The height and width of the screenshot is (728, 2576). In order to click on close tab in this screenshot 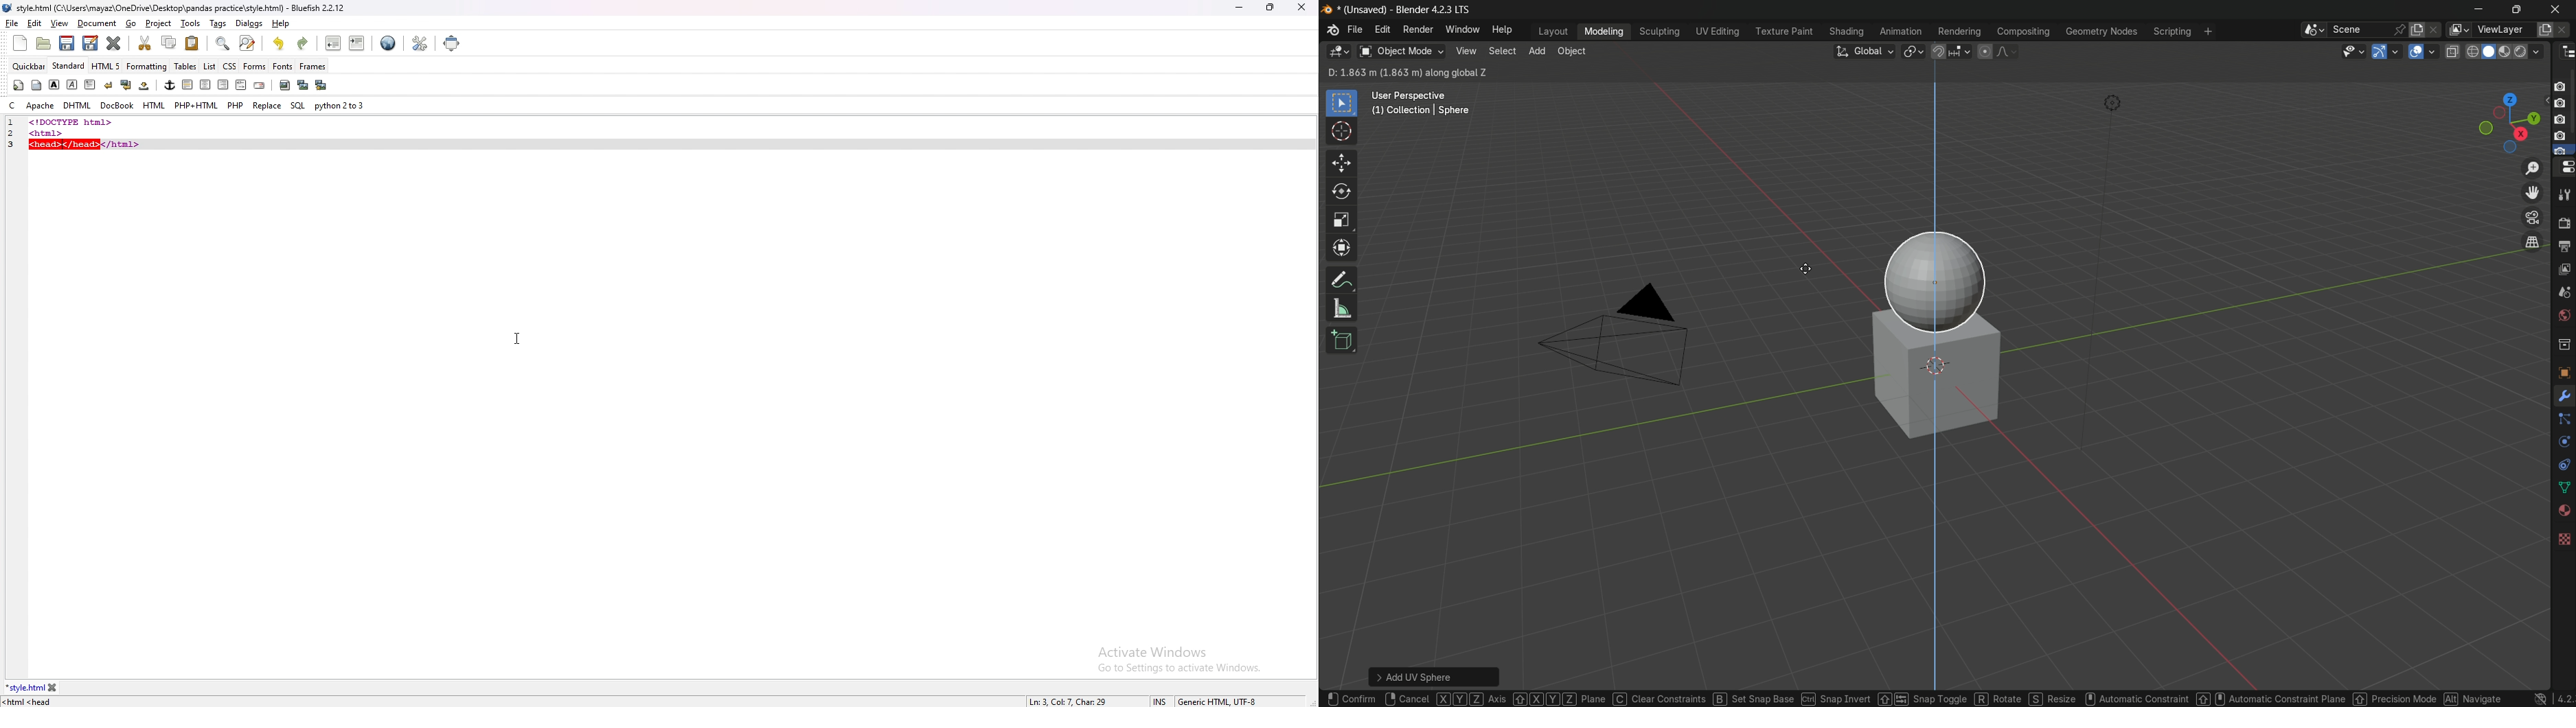, I will do `click(53, 688)`.